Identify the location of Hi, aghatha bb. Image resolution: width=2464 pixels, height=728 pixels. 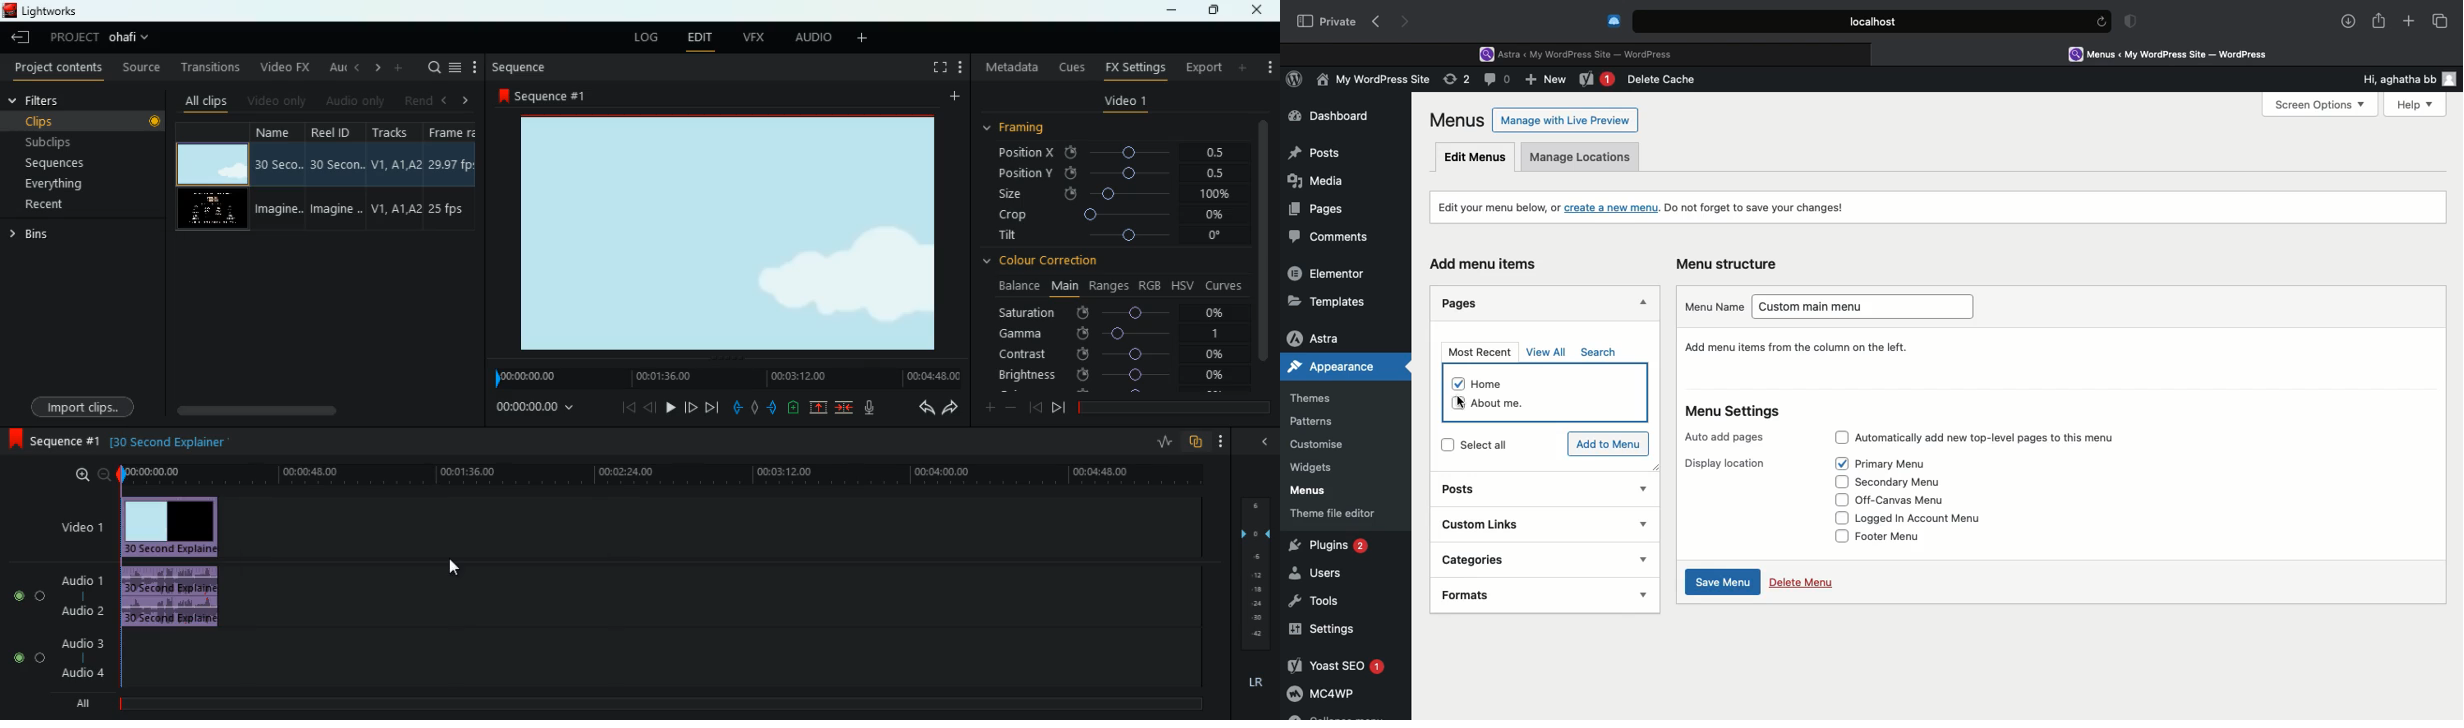
(2391, 76).